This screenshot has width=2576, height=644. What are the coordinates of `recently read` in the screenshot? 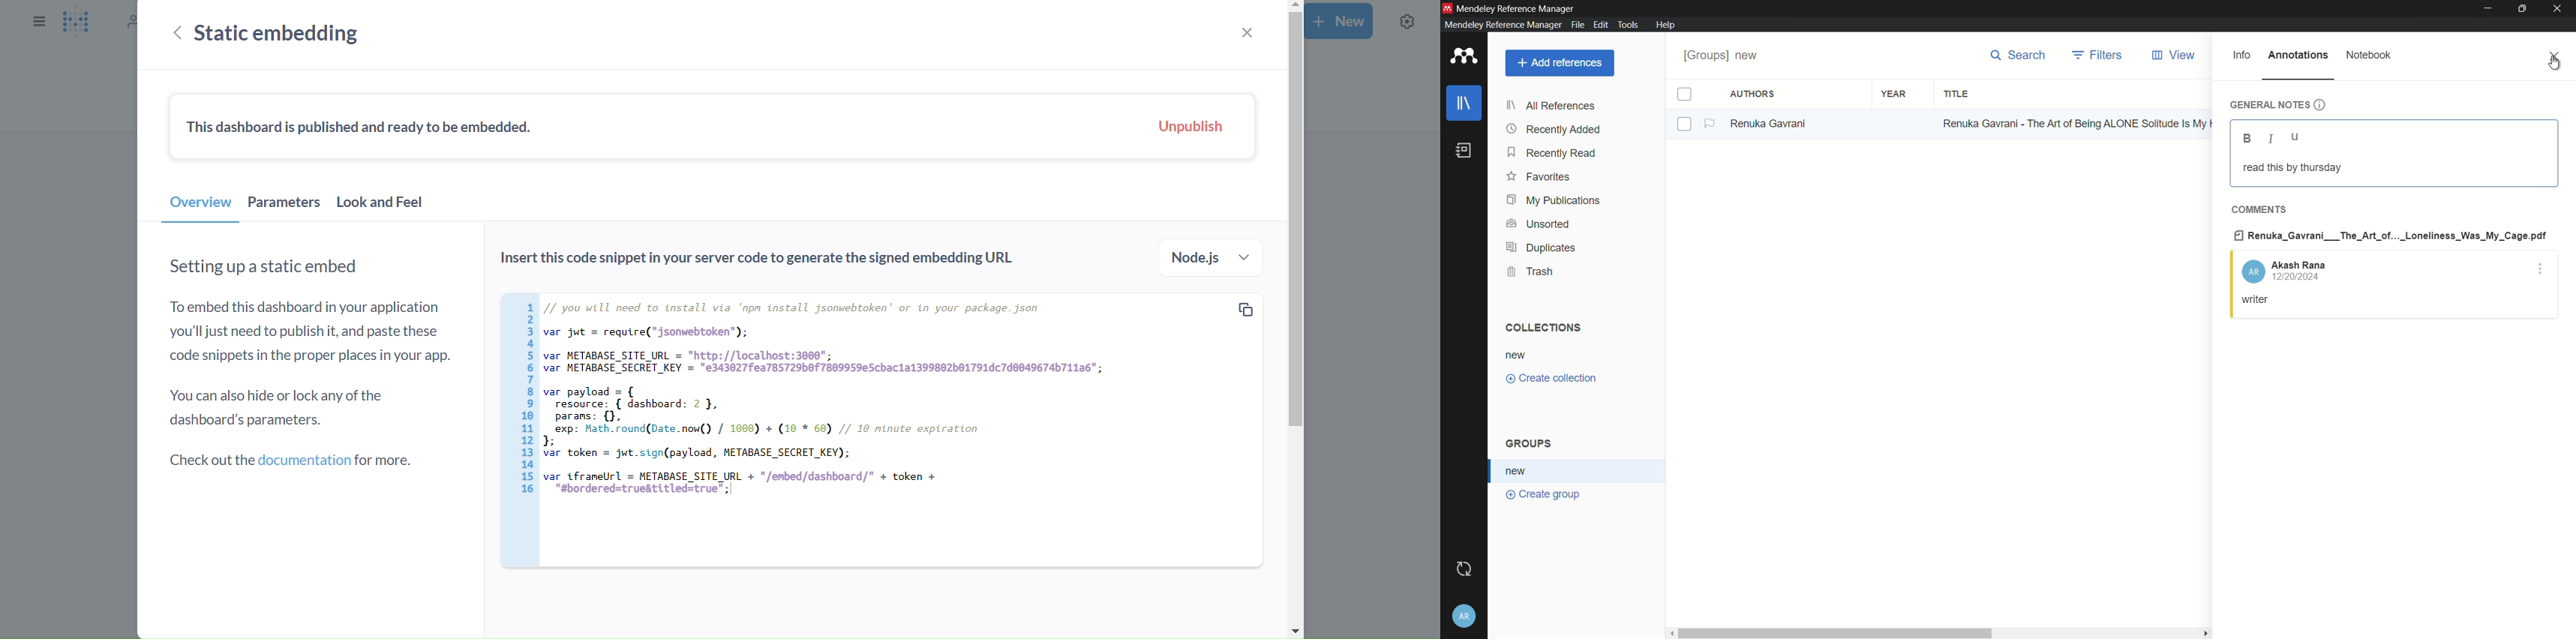 It's located at (1553, 153).